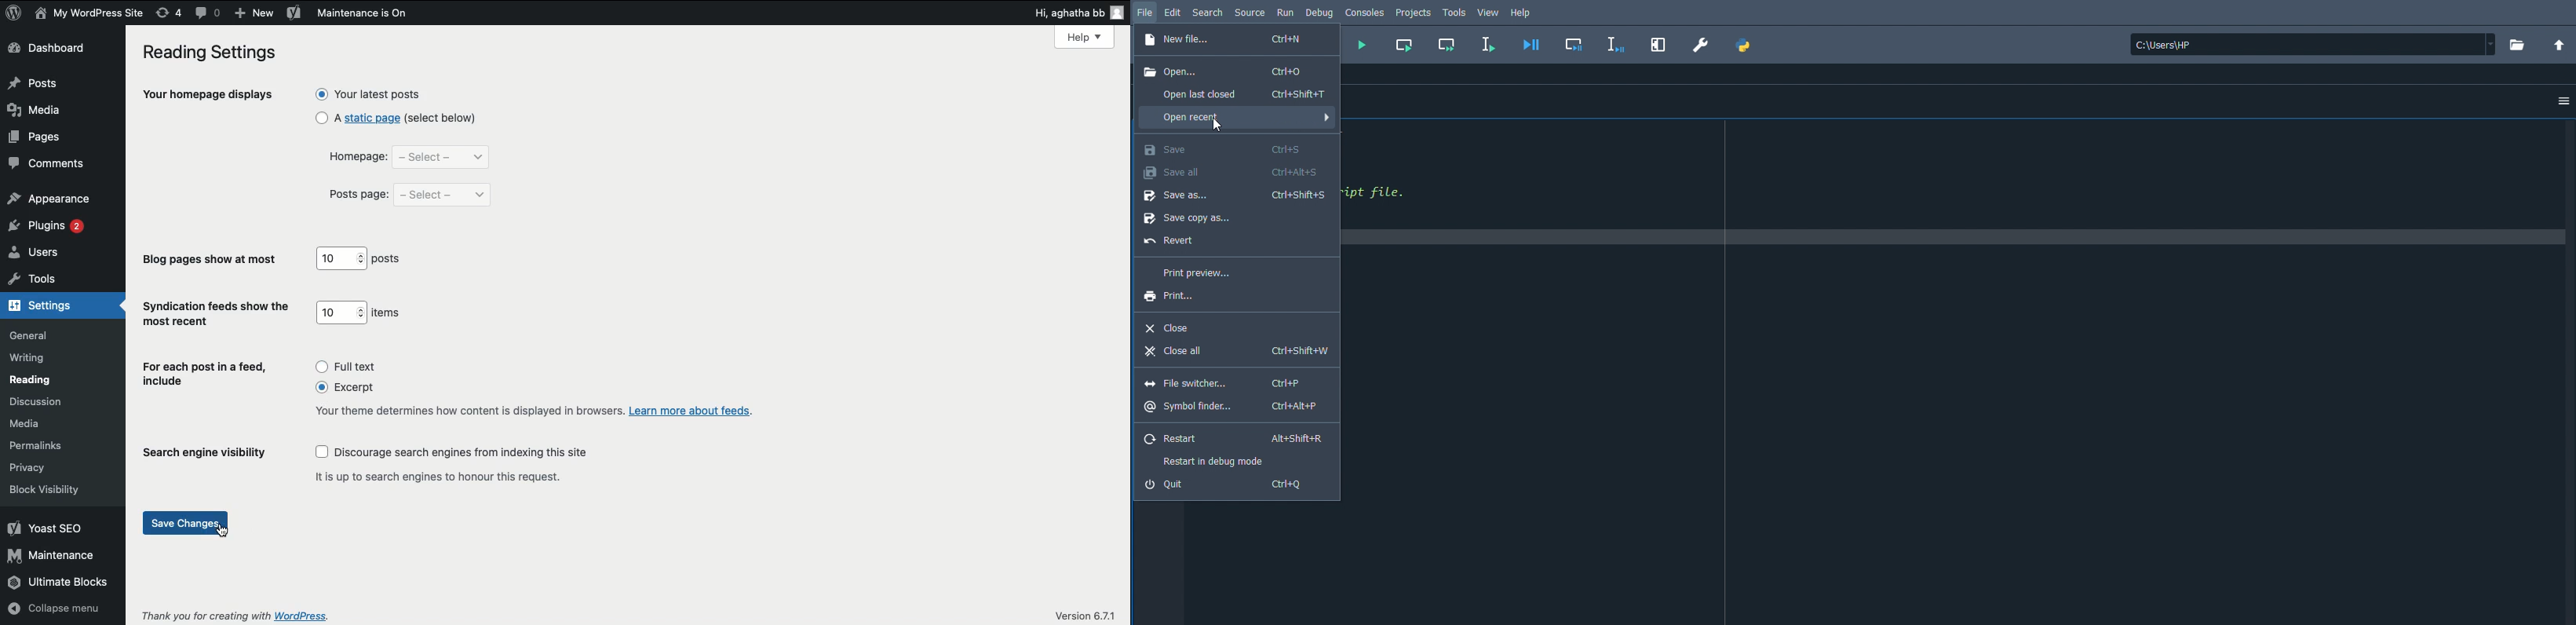 This screenshot has width=2576, height=644. I want to click on reading settings, so click(214, 53).